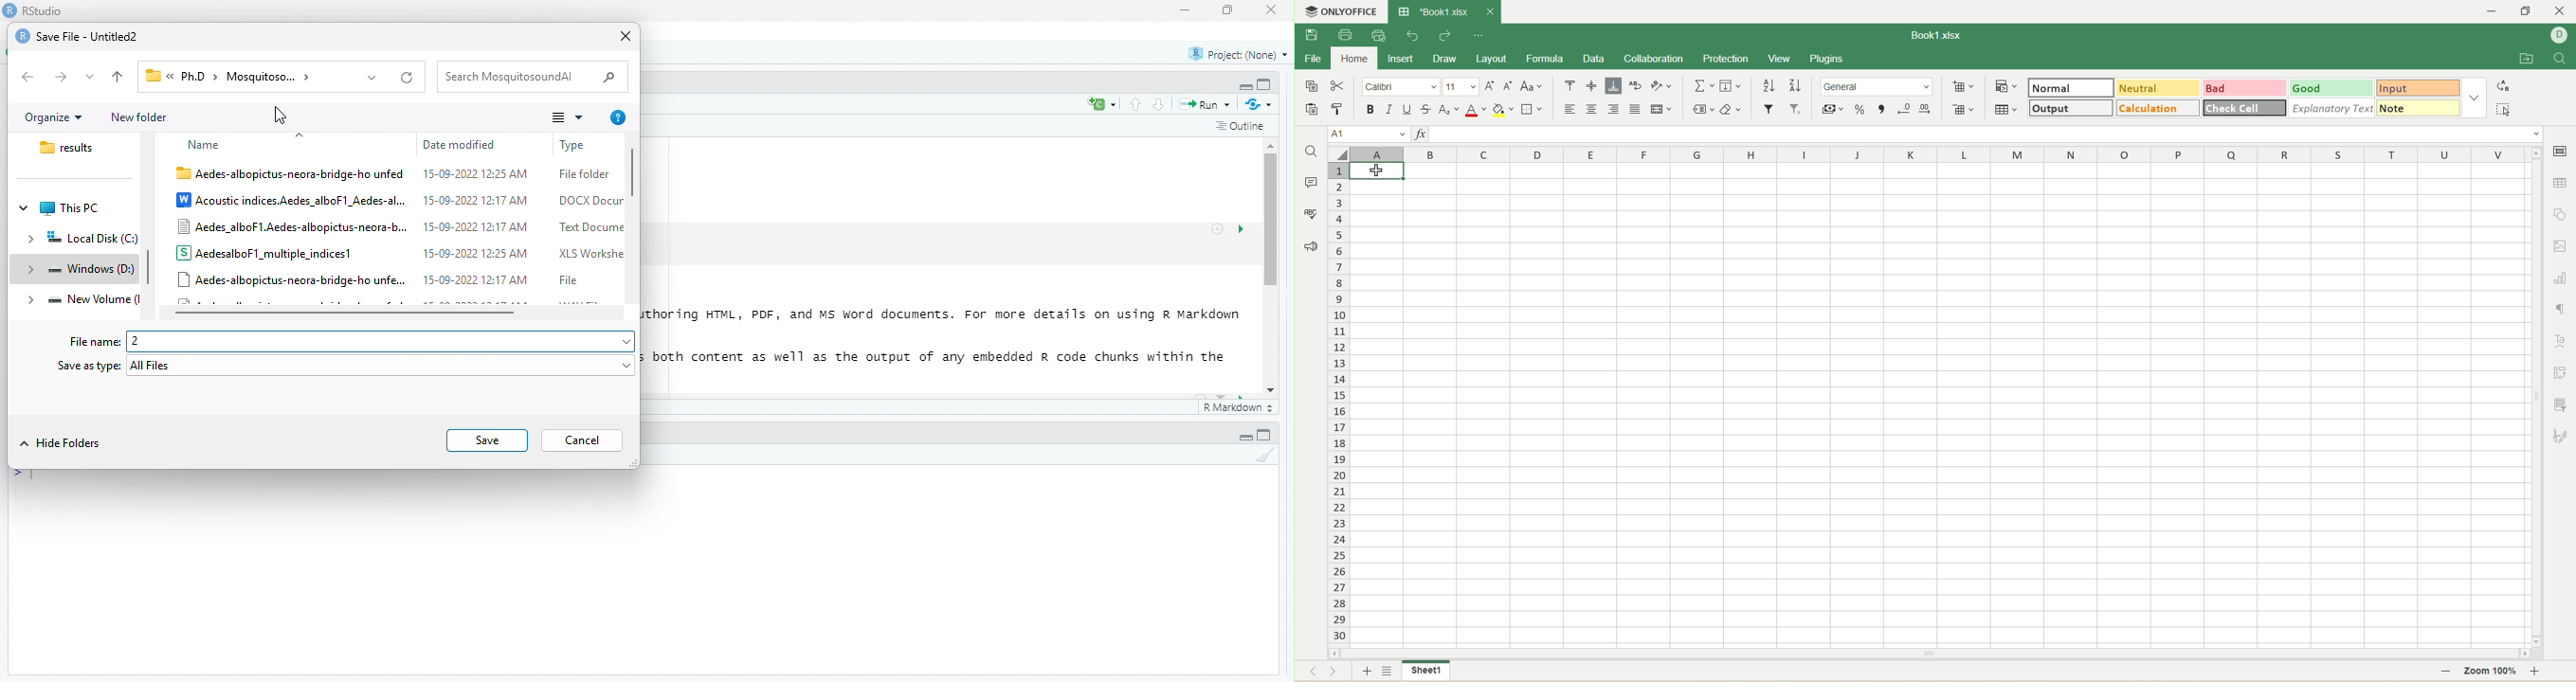 This screenshot has width=2576, height=700. What do you see at coordinates (1544, 59) in the screenshot?
I see `formula` at bounding box center [1544, 59].